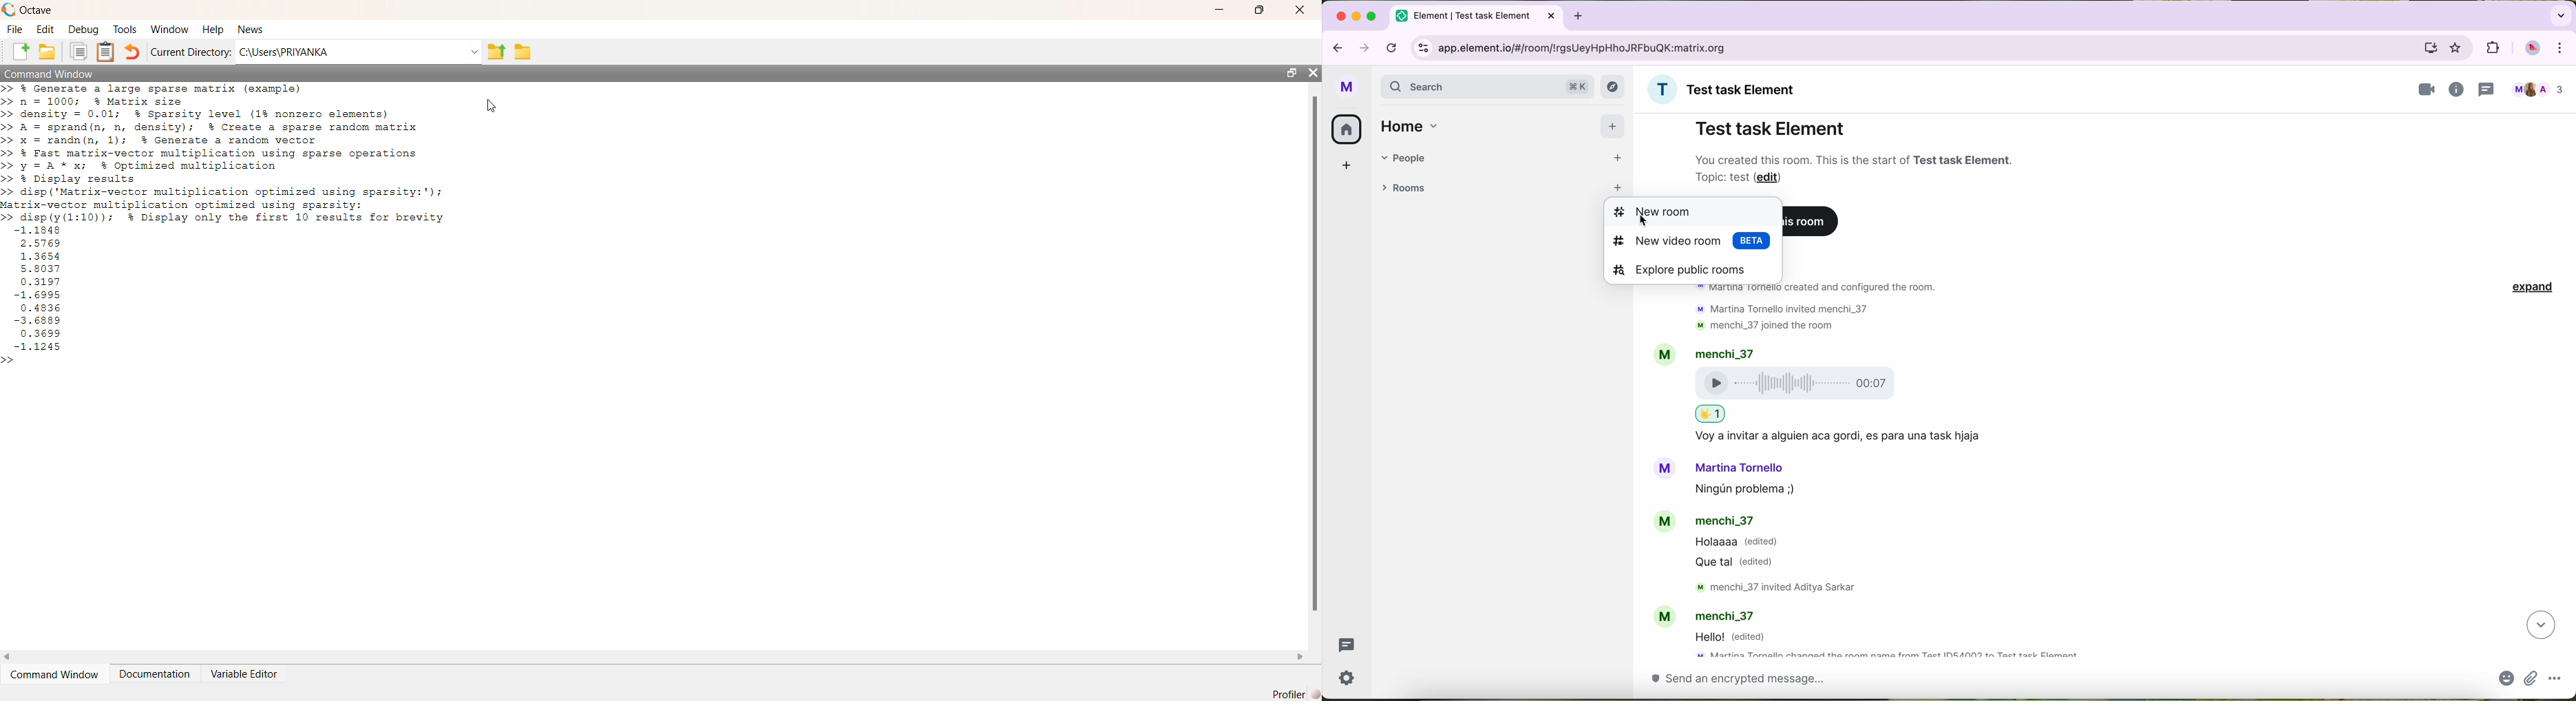 Image resolution: width=2576 pixels, height=728 pixels. Describe the element at coordinates (1727, 468) in the screenshot. I see `account` at that location.